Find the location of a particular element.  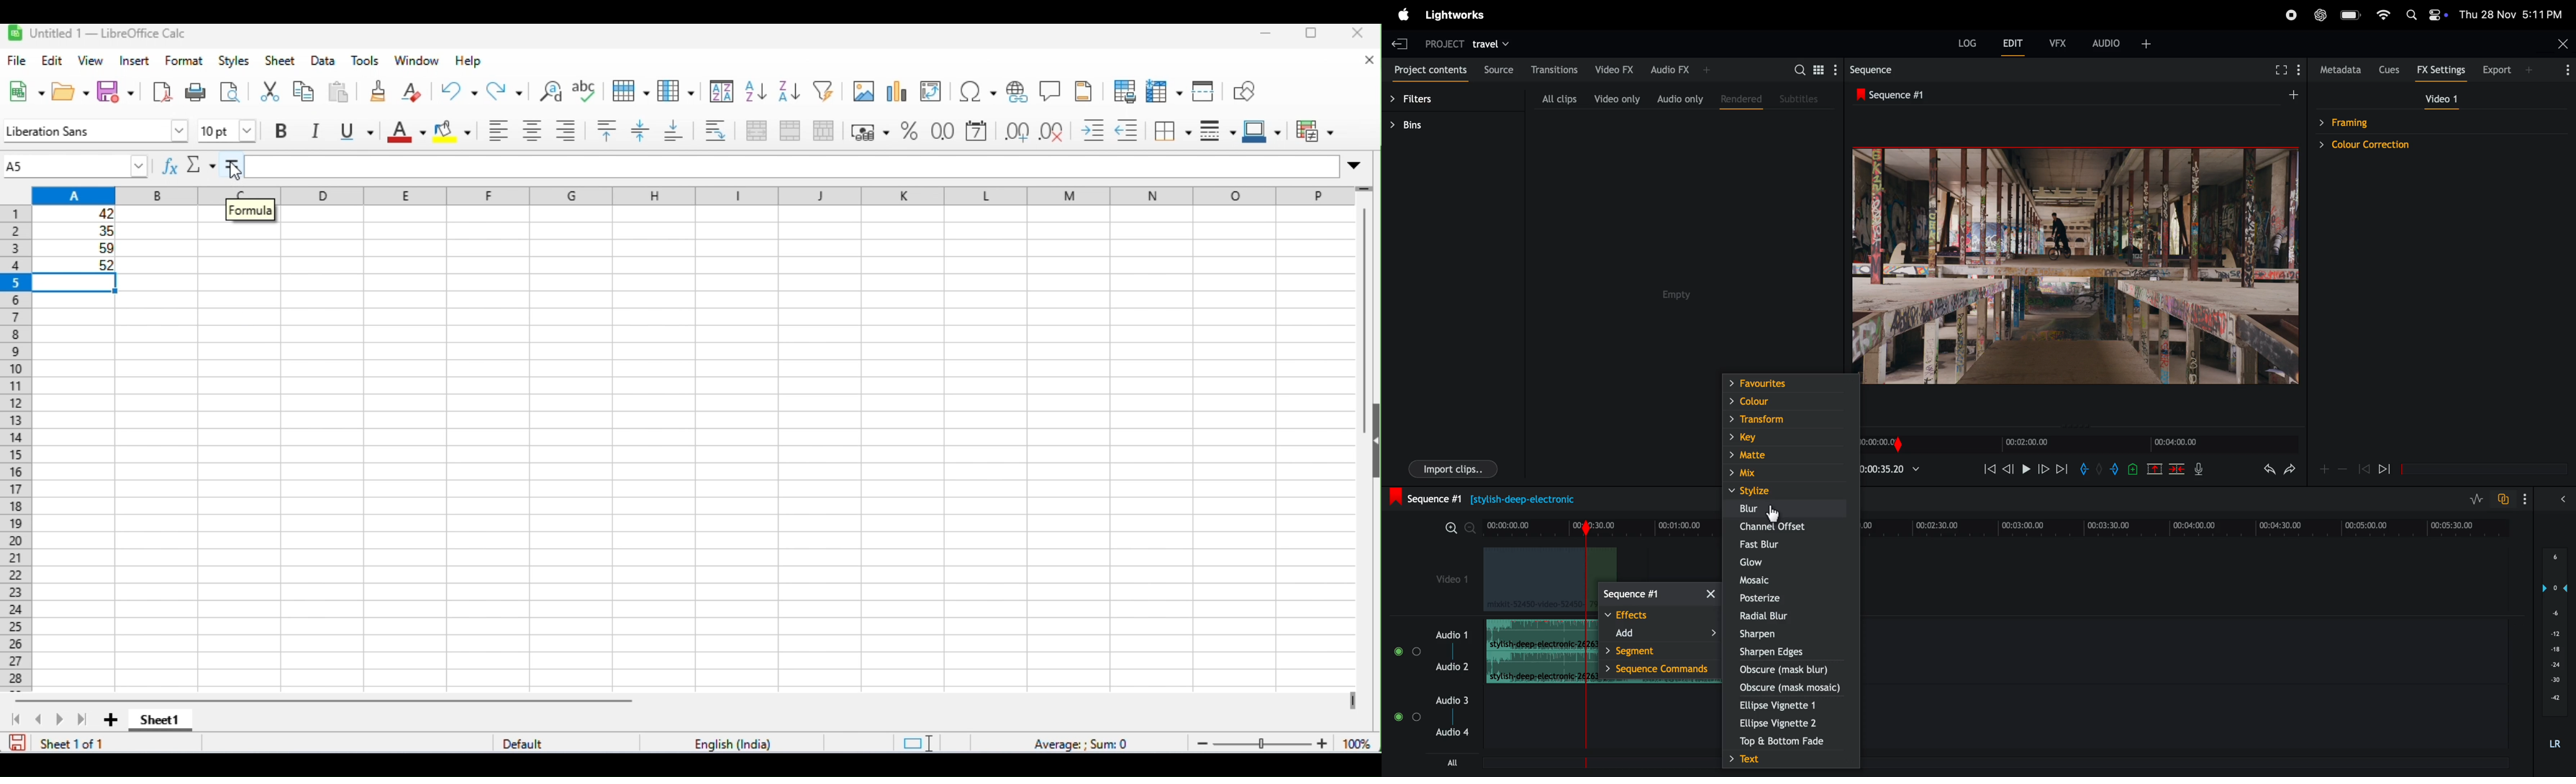

delete  is located at coordinates (2178, 471).